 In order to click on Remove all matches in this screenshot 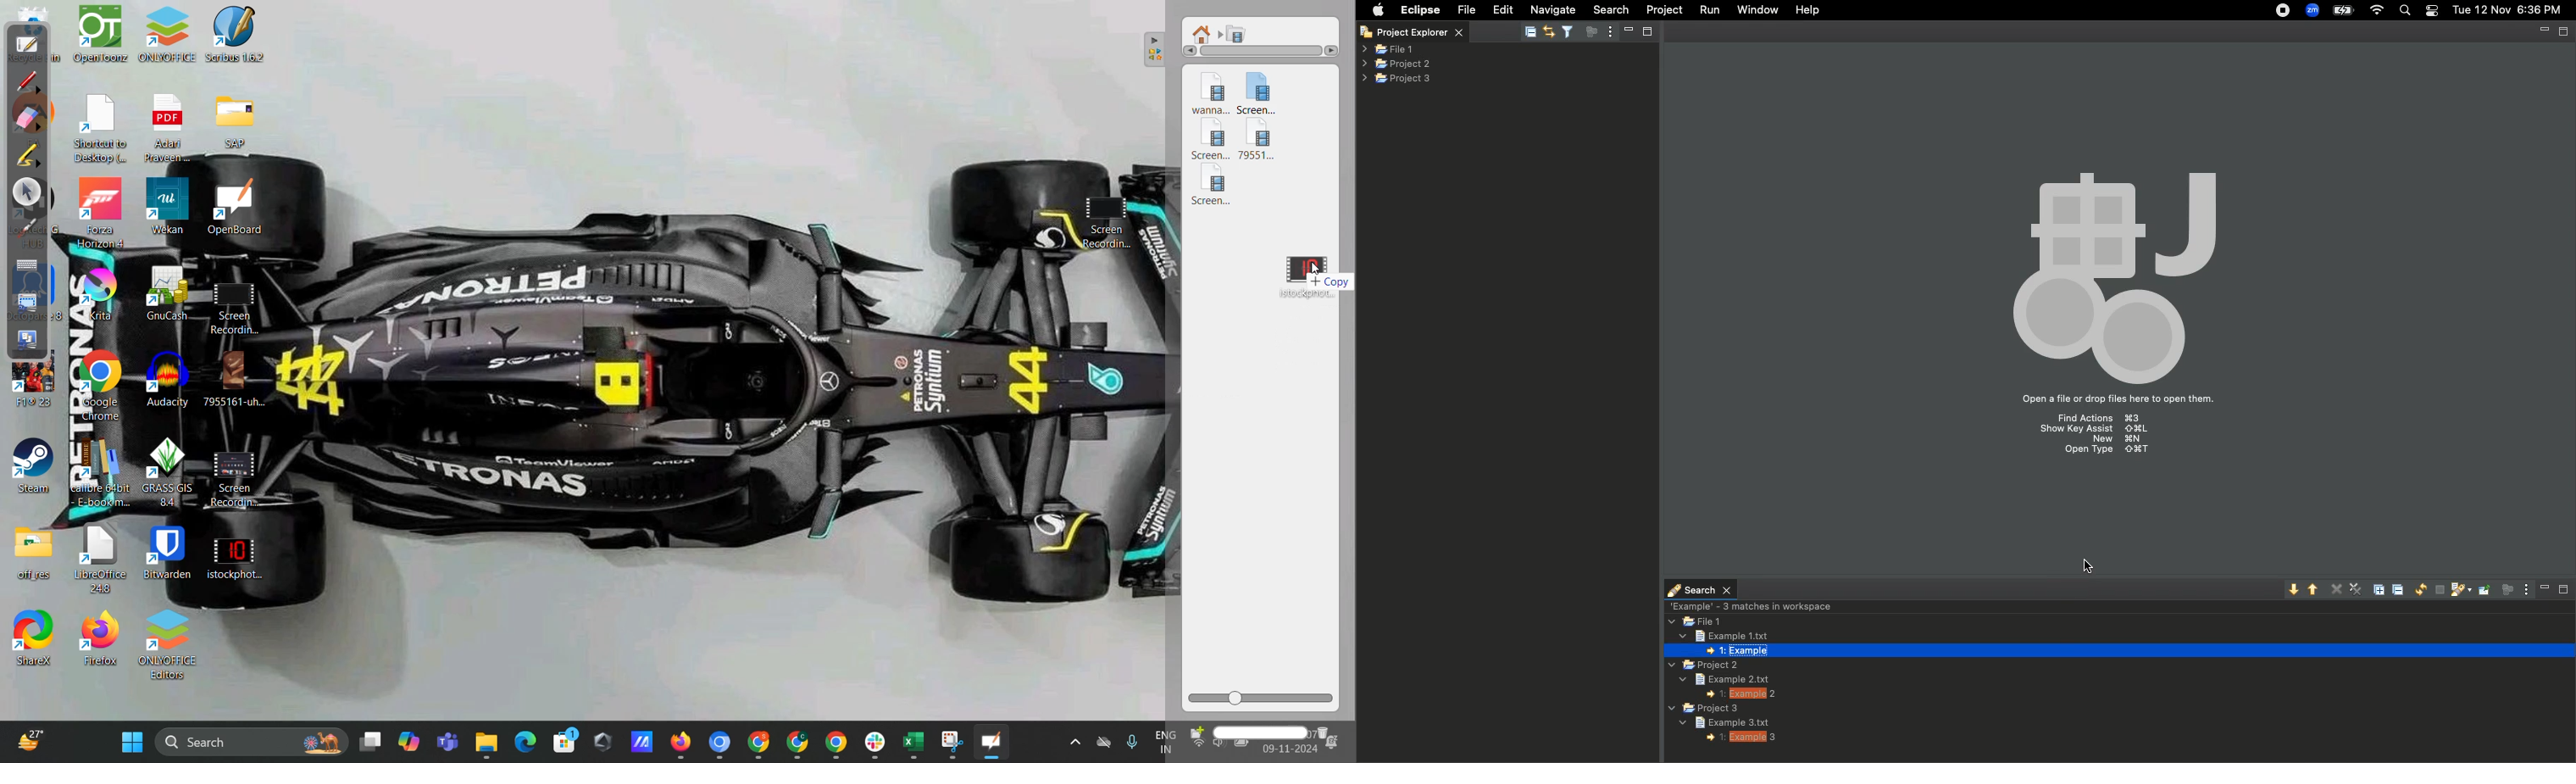, I will do `click(2357, 591)`.